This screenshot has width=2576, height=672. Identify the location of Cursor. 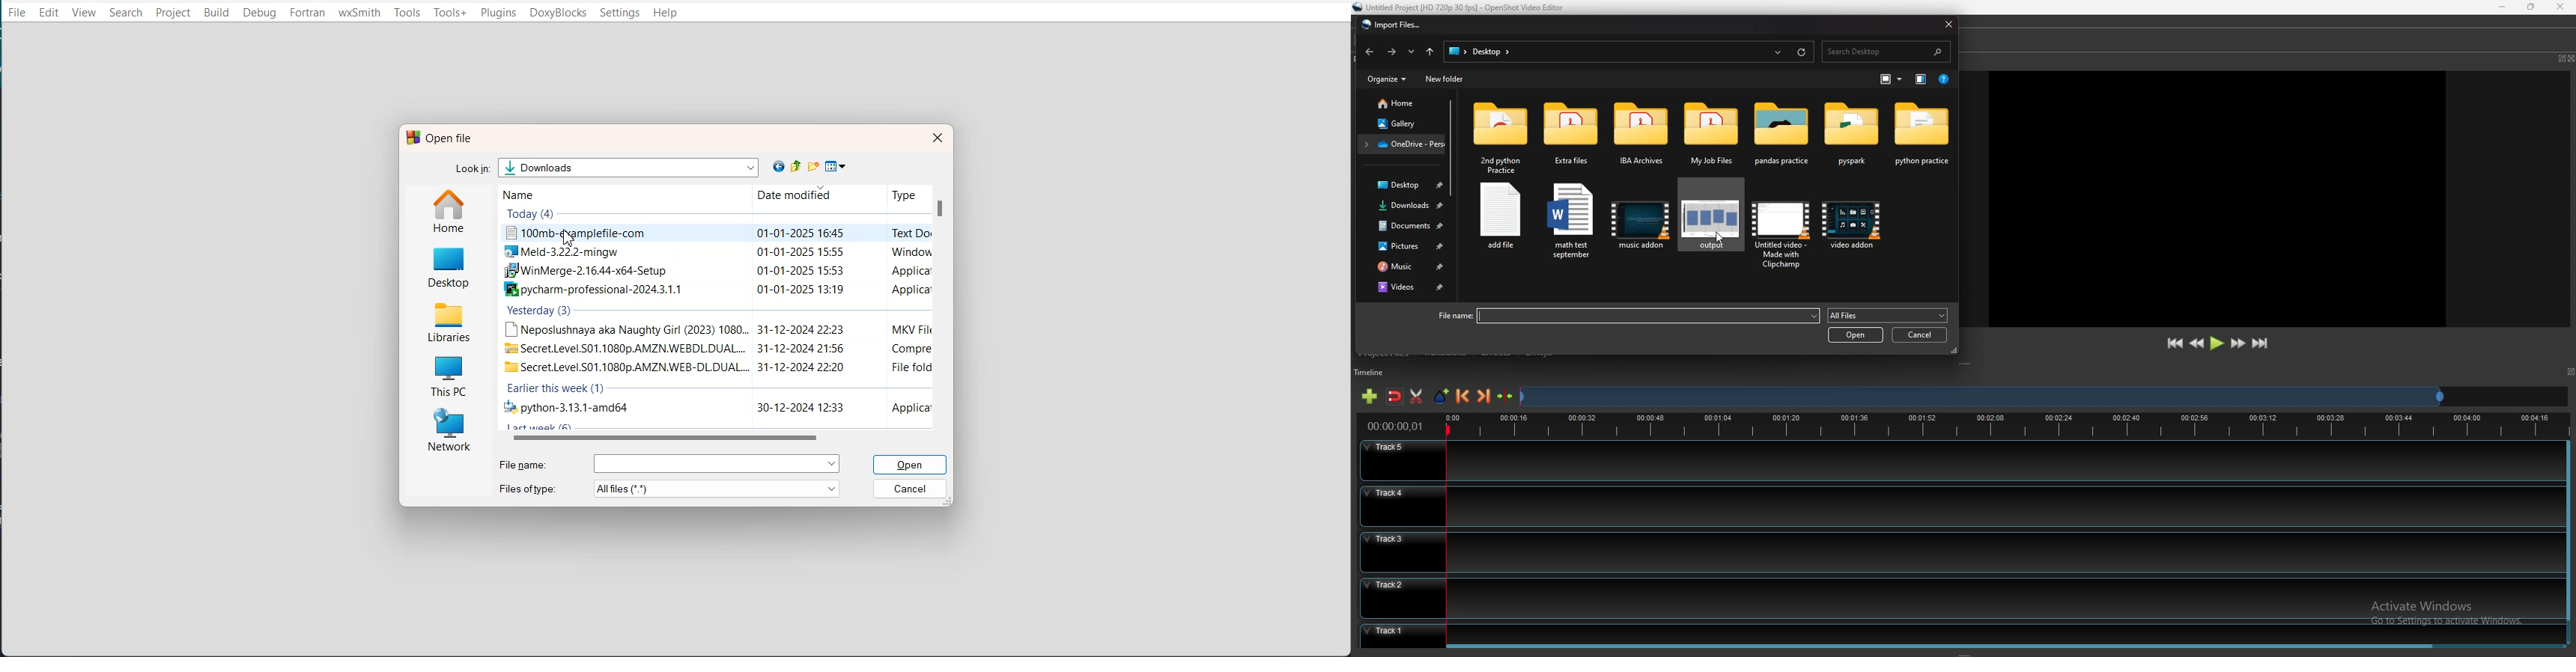
(568, 237).